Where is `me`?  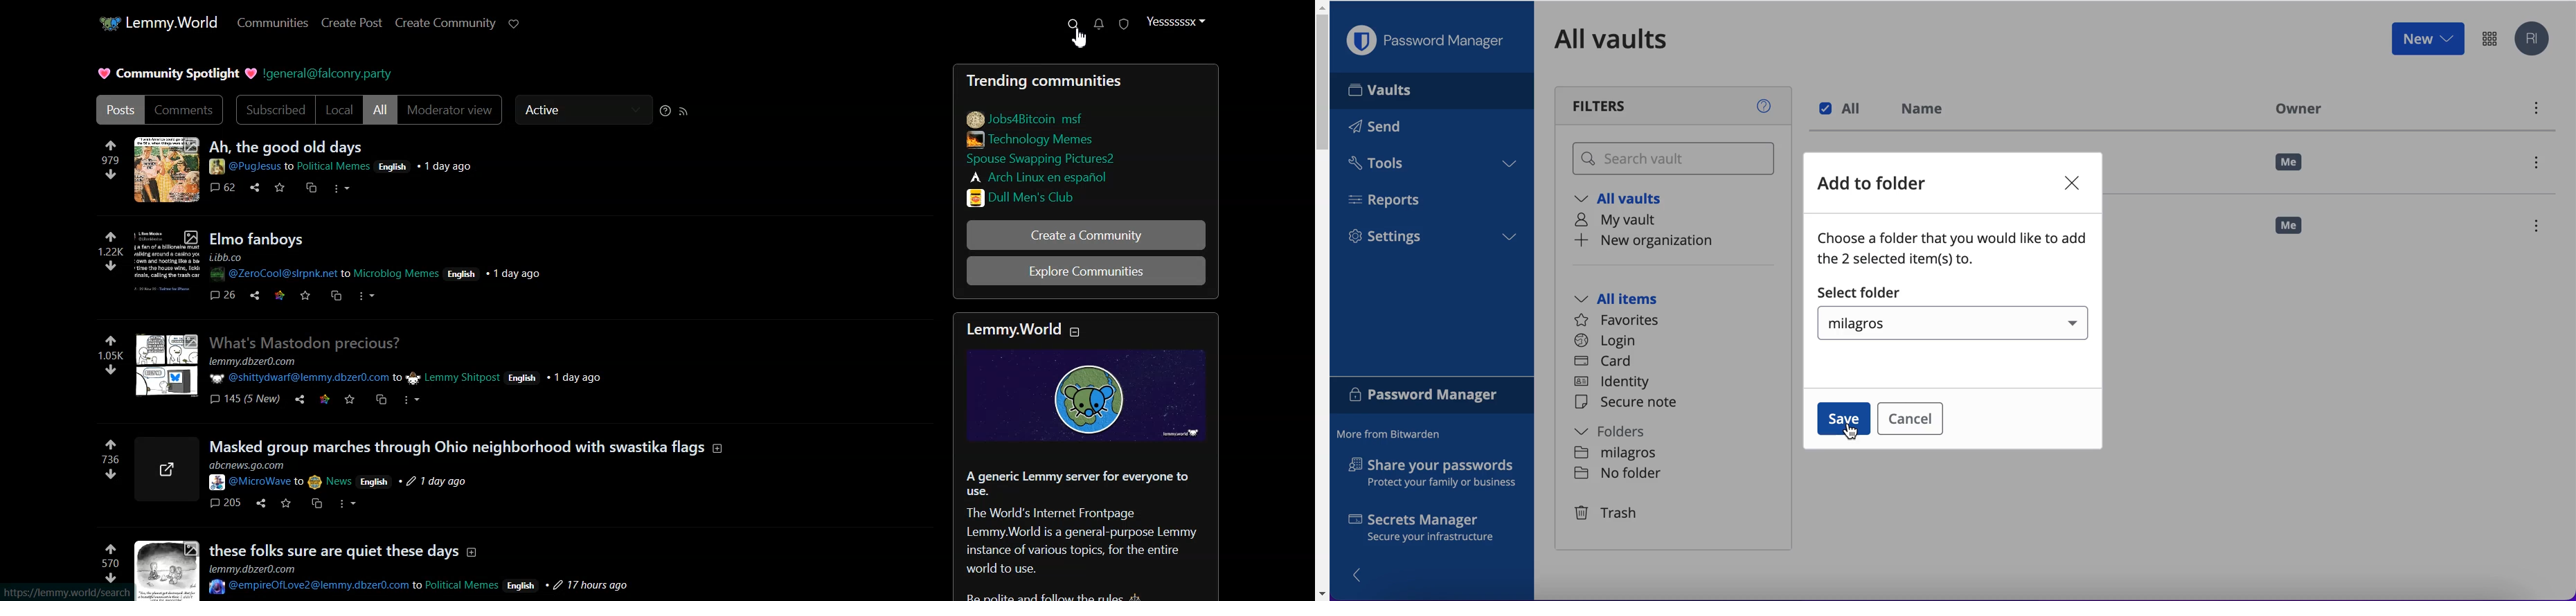 me is located at coordinates (2296, 230).